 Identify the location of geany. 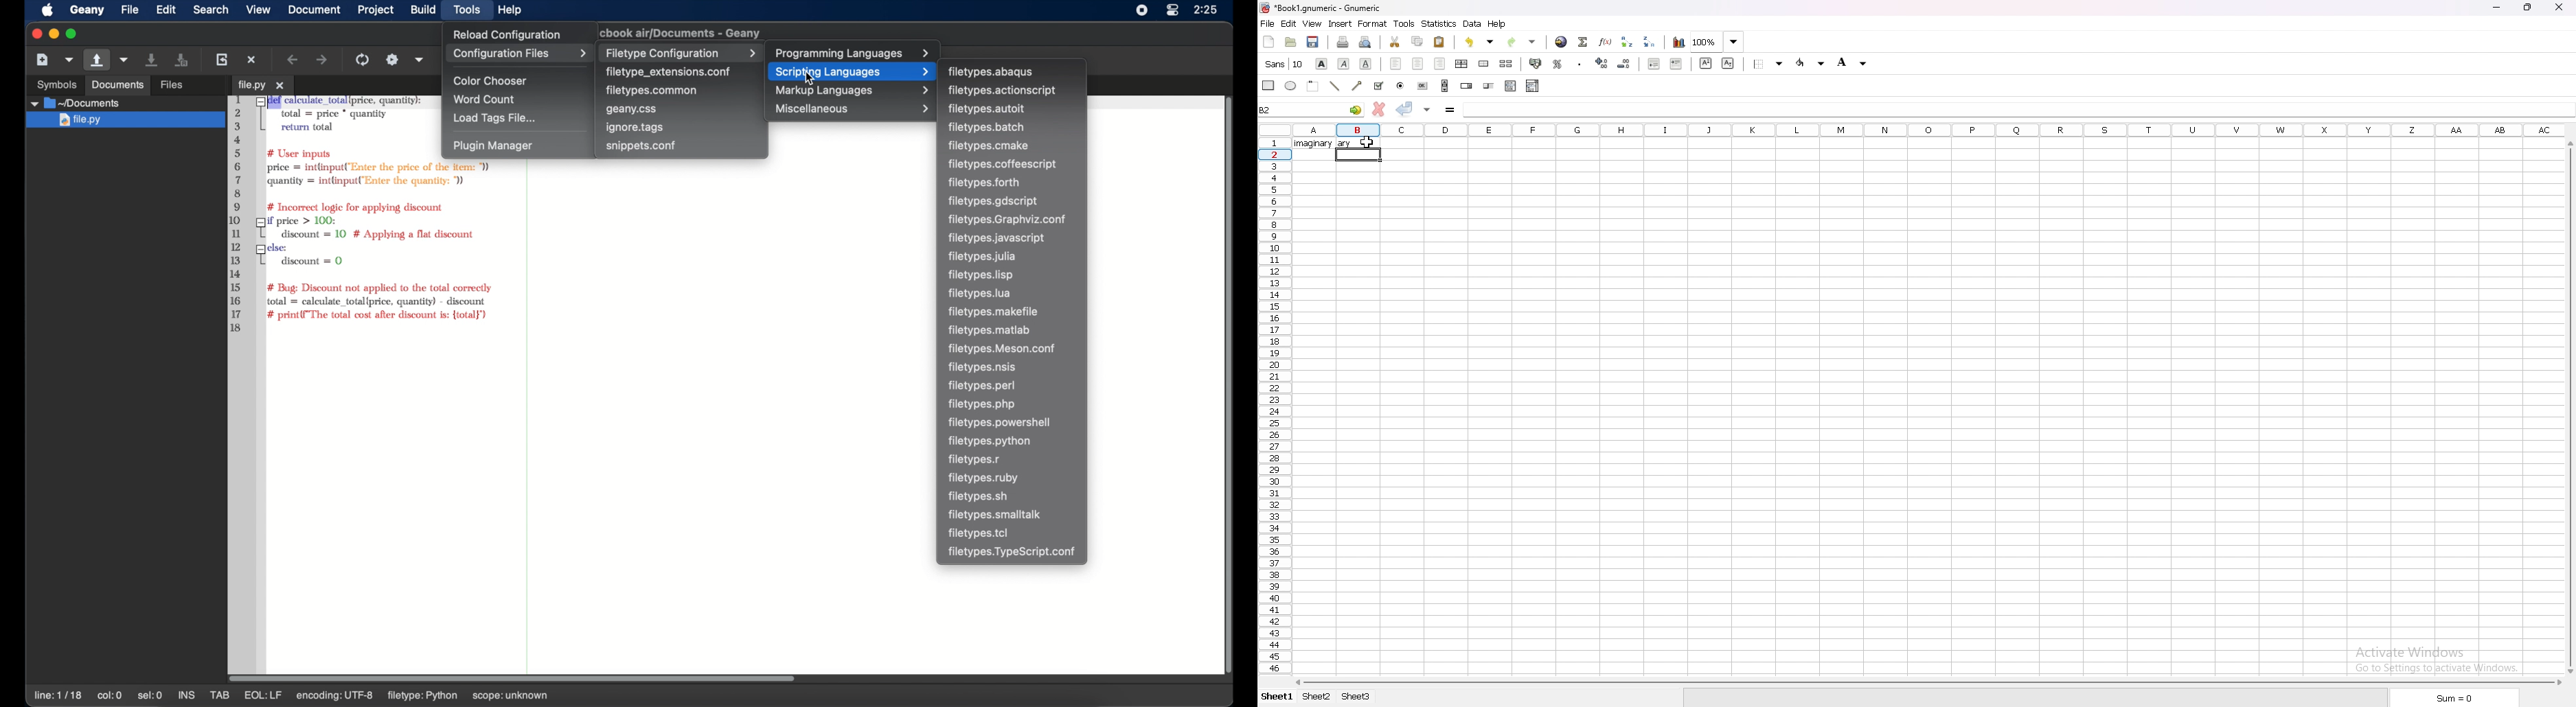
(87, 10).